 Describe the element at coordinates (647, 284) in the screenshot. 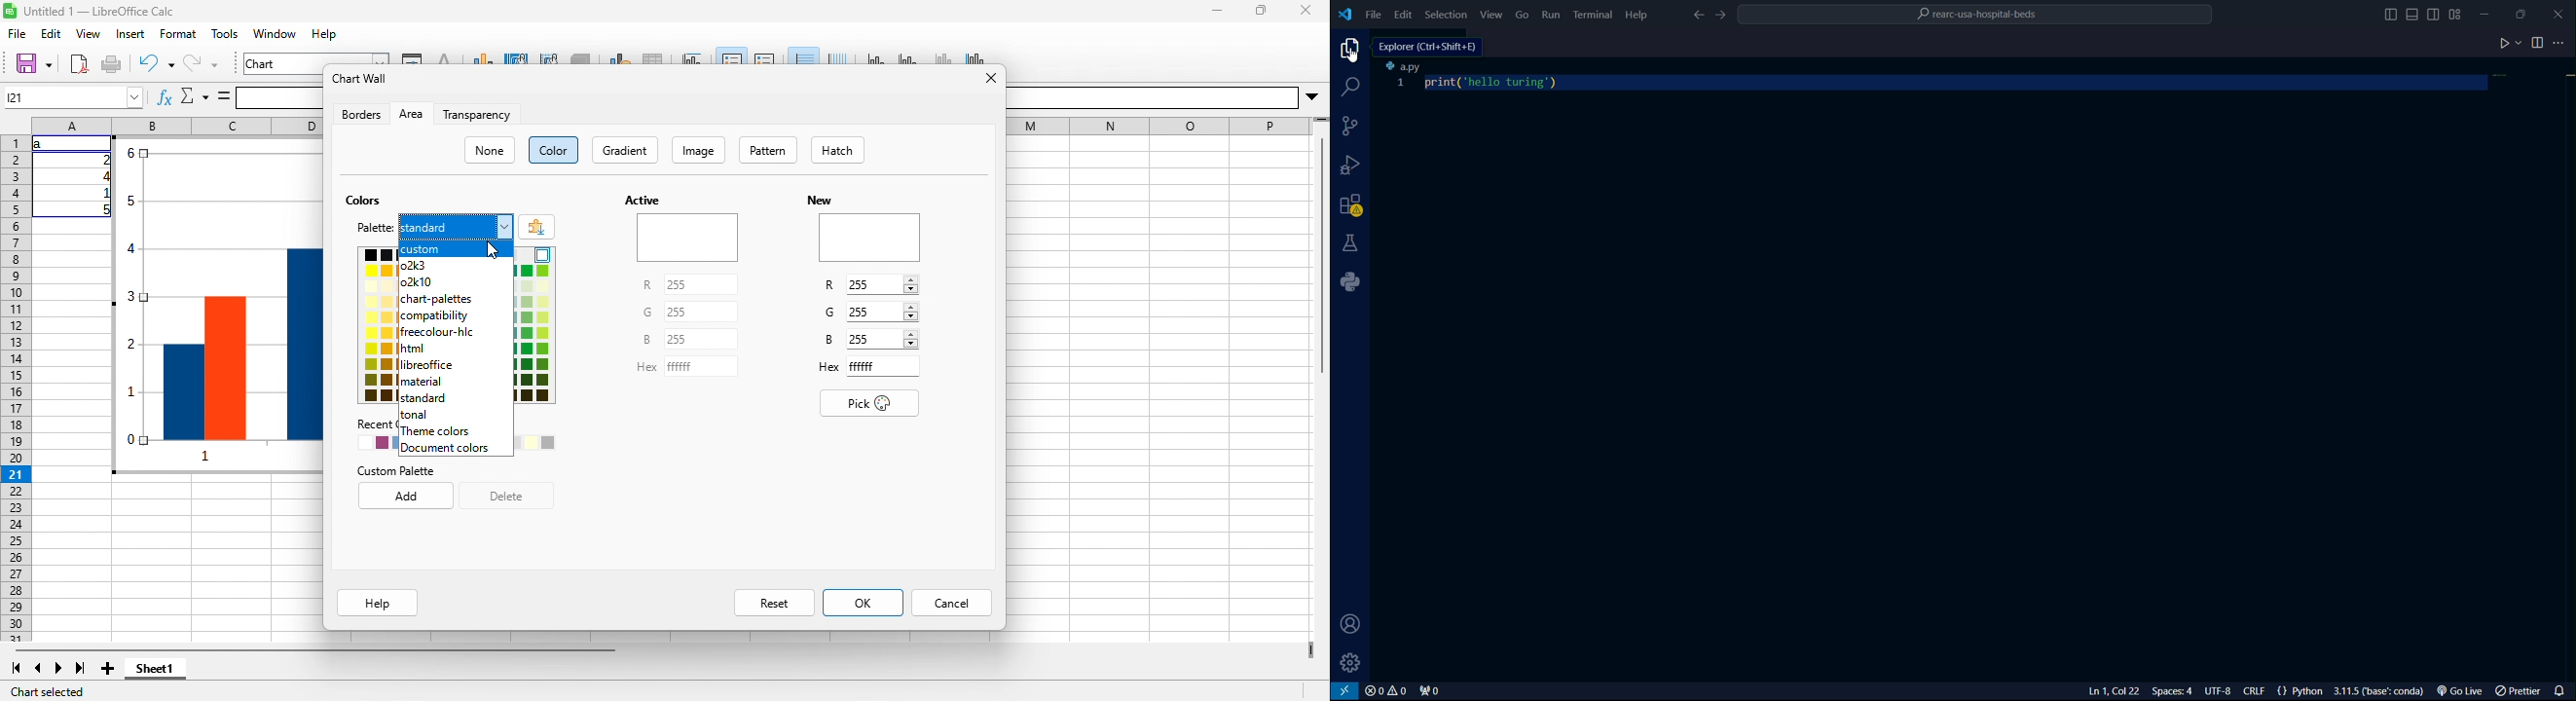

I see `R` at that location.